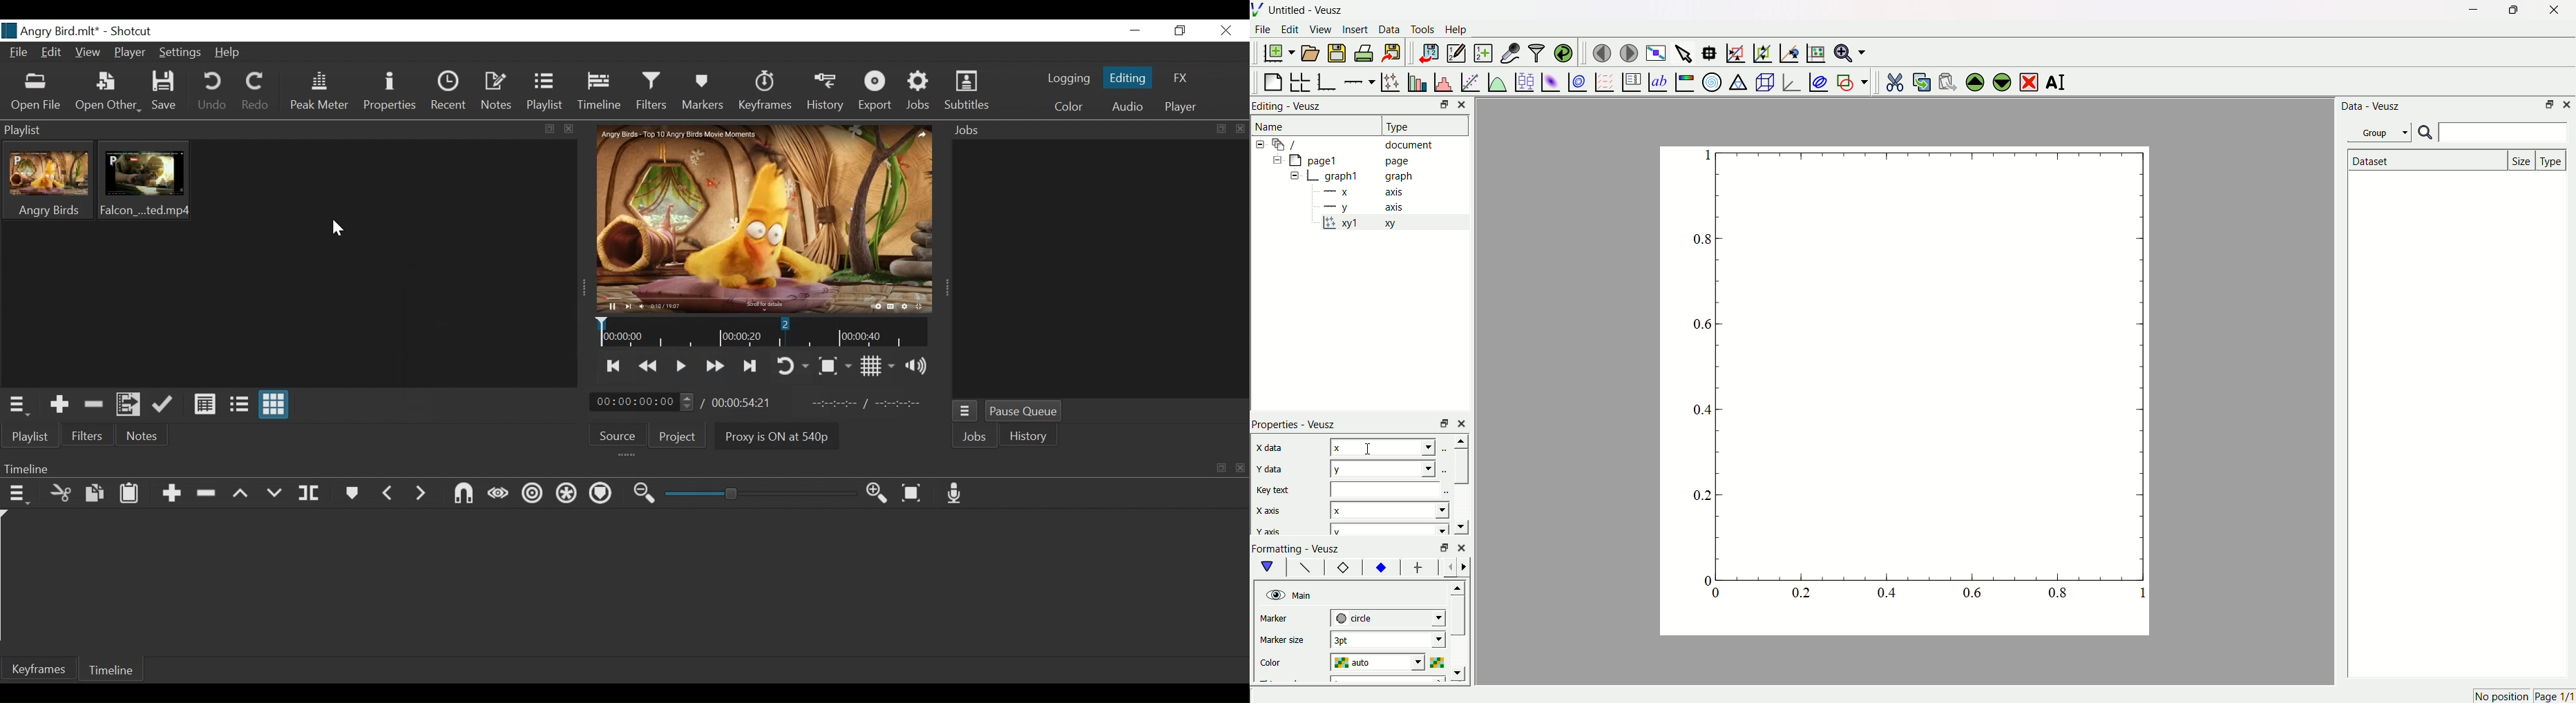 The width and height of the screenshot is (2576, 728). I want to click on Add the Source to the playlist, so click(58, 404).